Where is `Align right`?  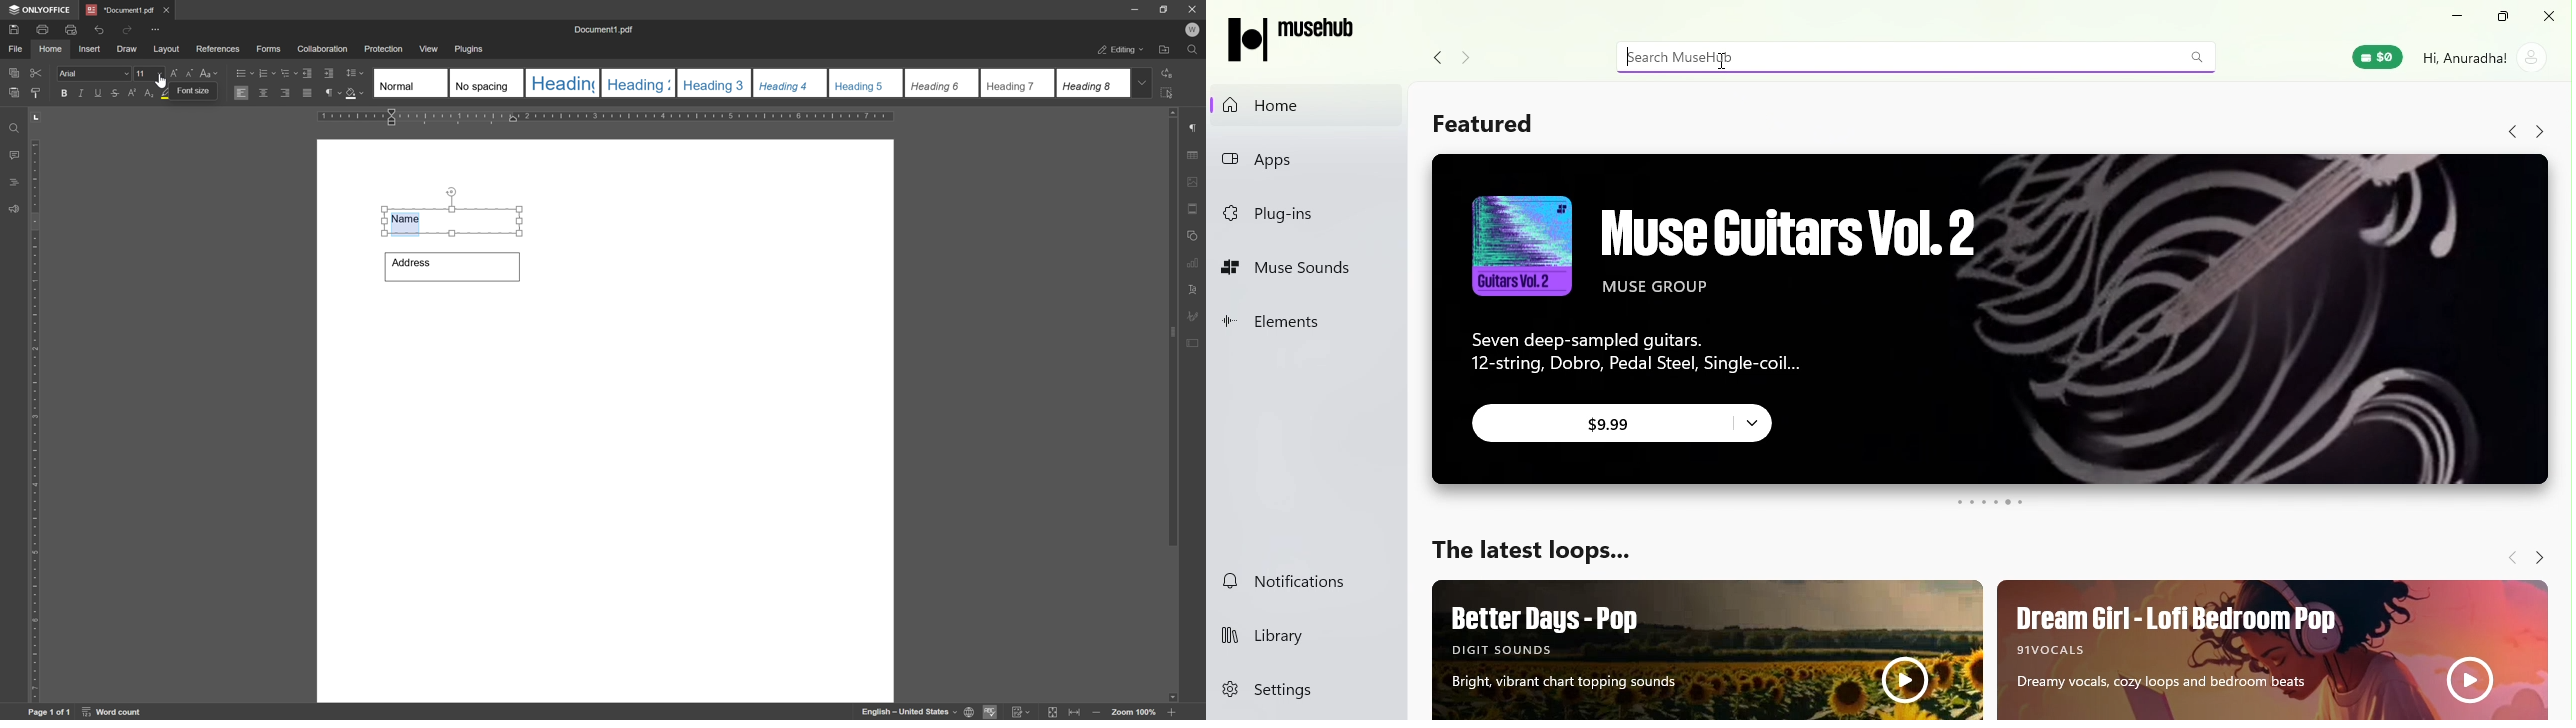
Align right is located at coordinates (286, 94).